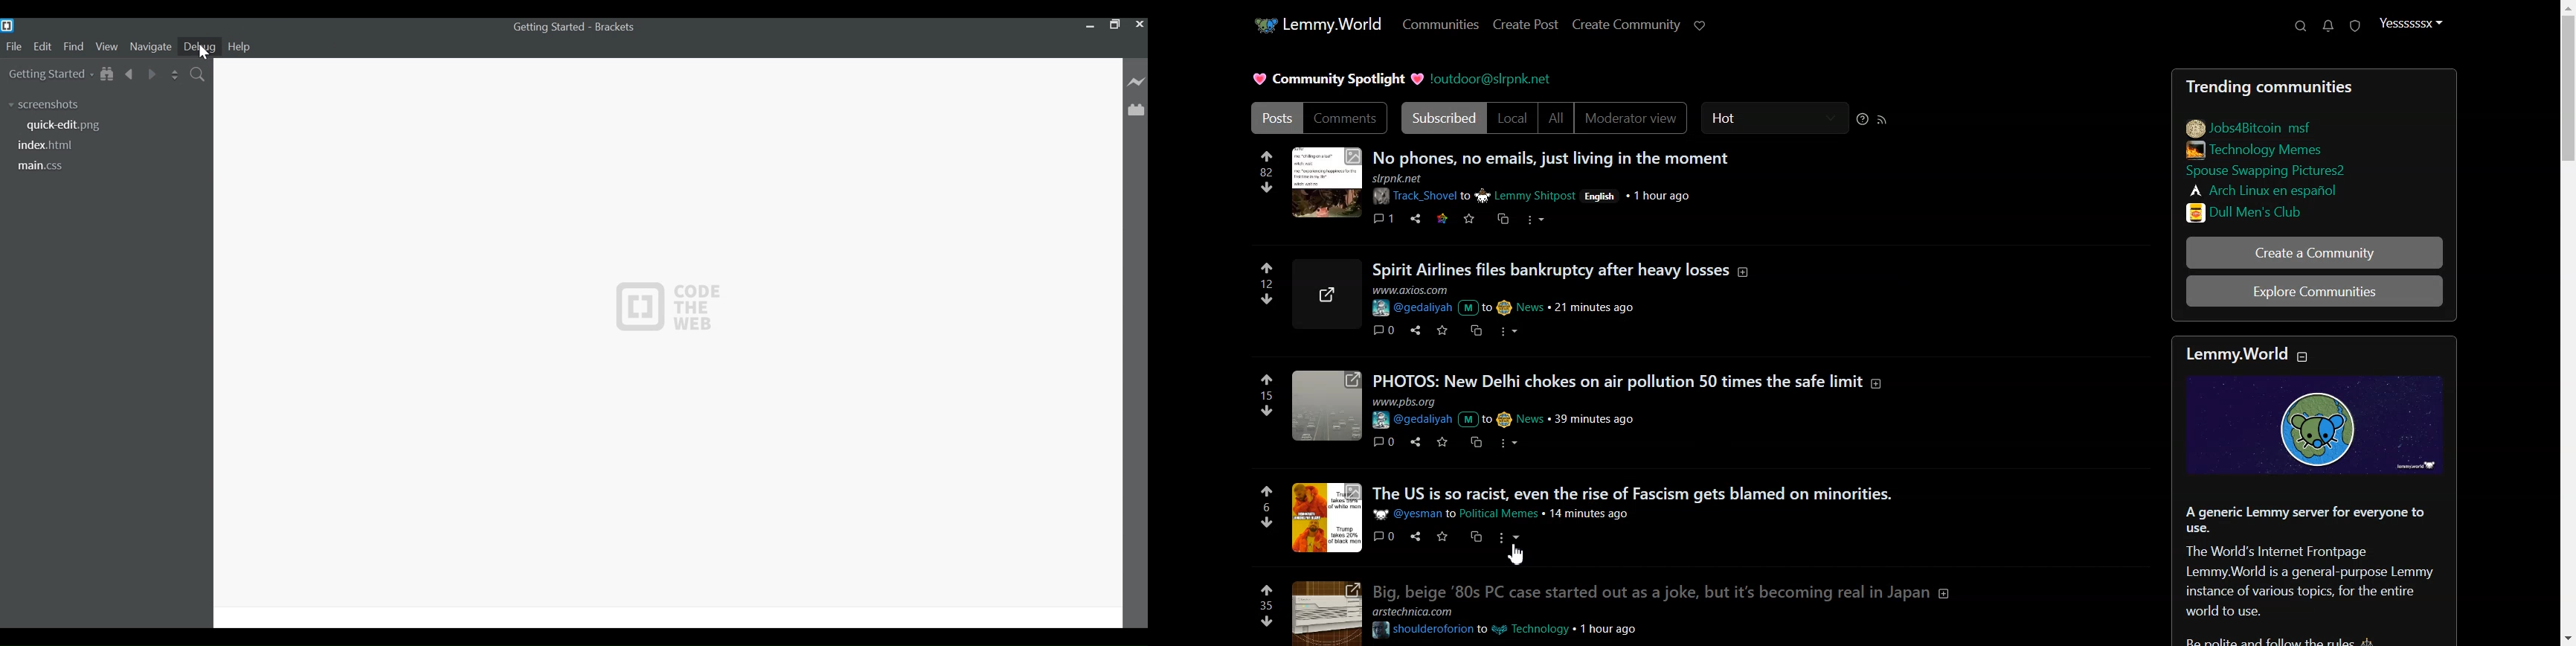 The image size is (2576, 672). What do you see at coordinates (1441, 118) in the screenshot?
I see `Subscribed` at bounding box center [1441, 118].